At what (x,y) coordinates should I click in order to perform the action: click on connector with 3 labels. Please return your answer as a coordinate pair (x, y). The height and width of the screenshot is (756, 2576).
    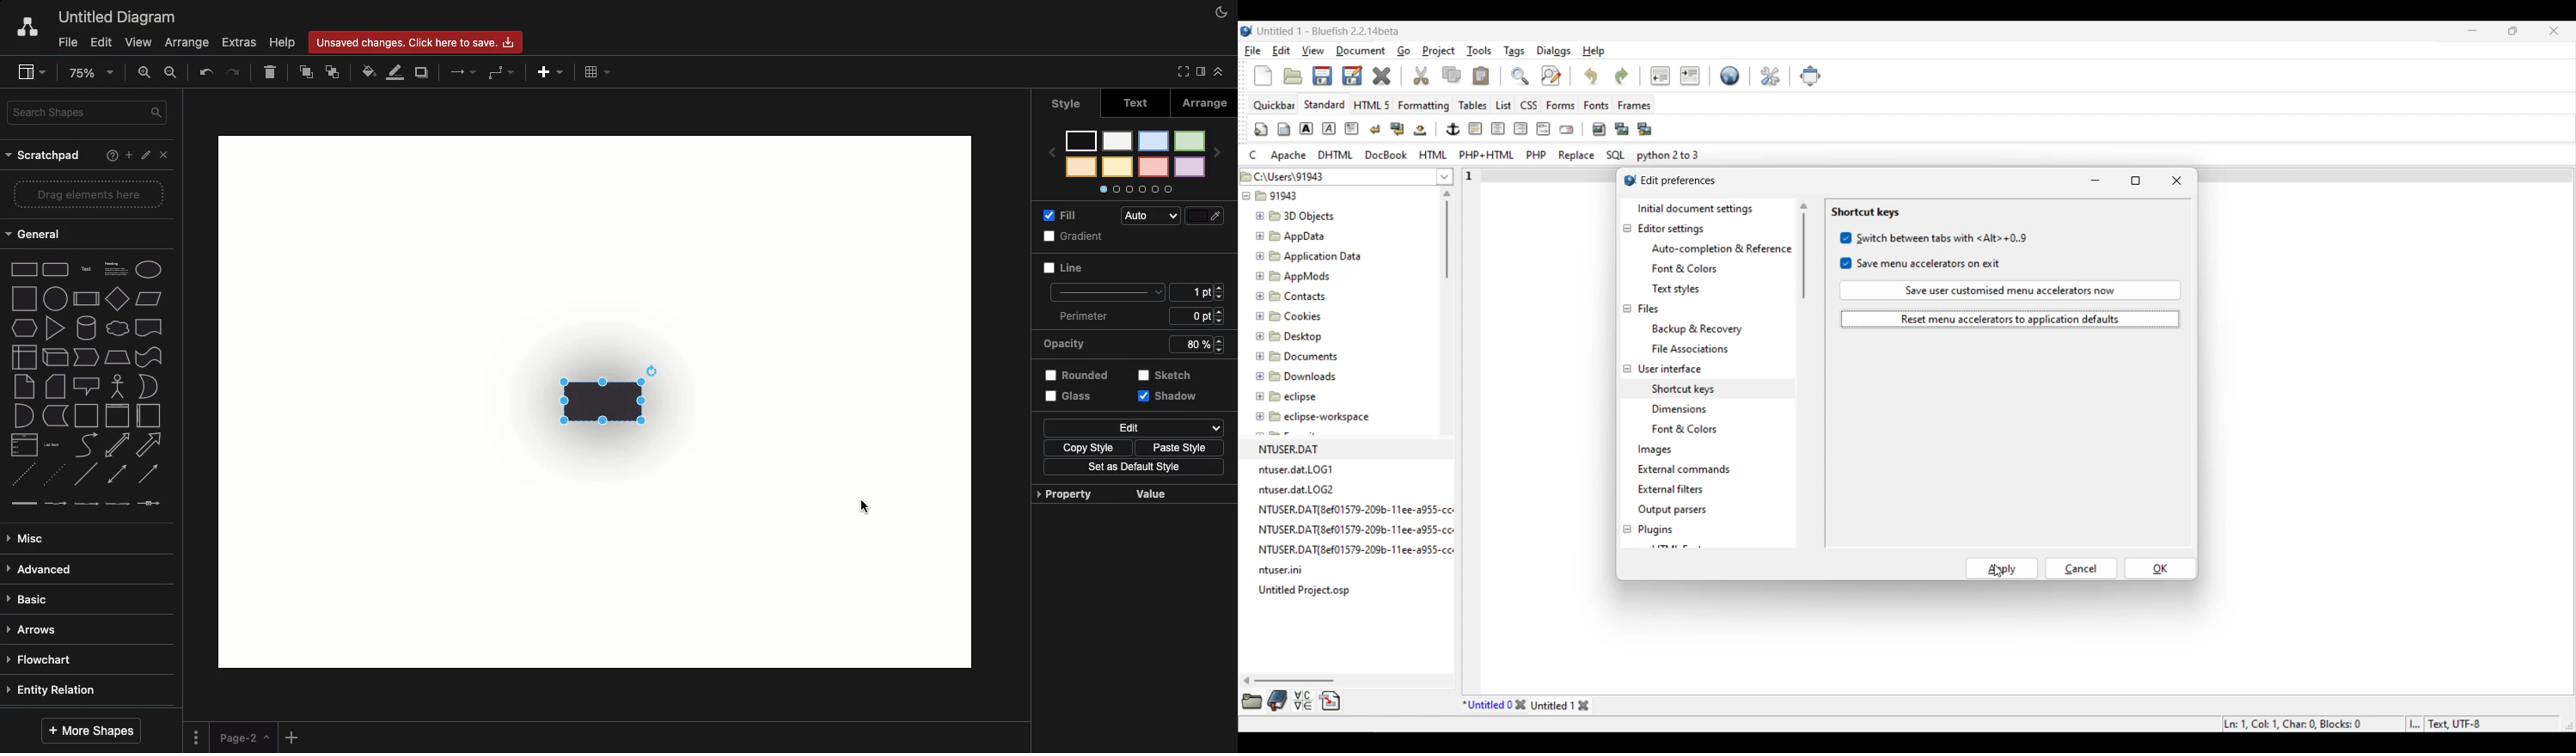
    Looking at the image, I should click on (117, 504).